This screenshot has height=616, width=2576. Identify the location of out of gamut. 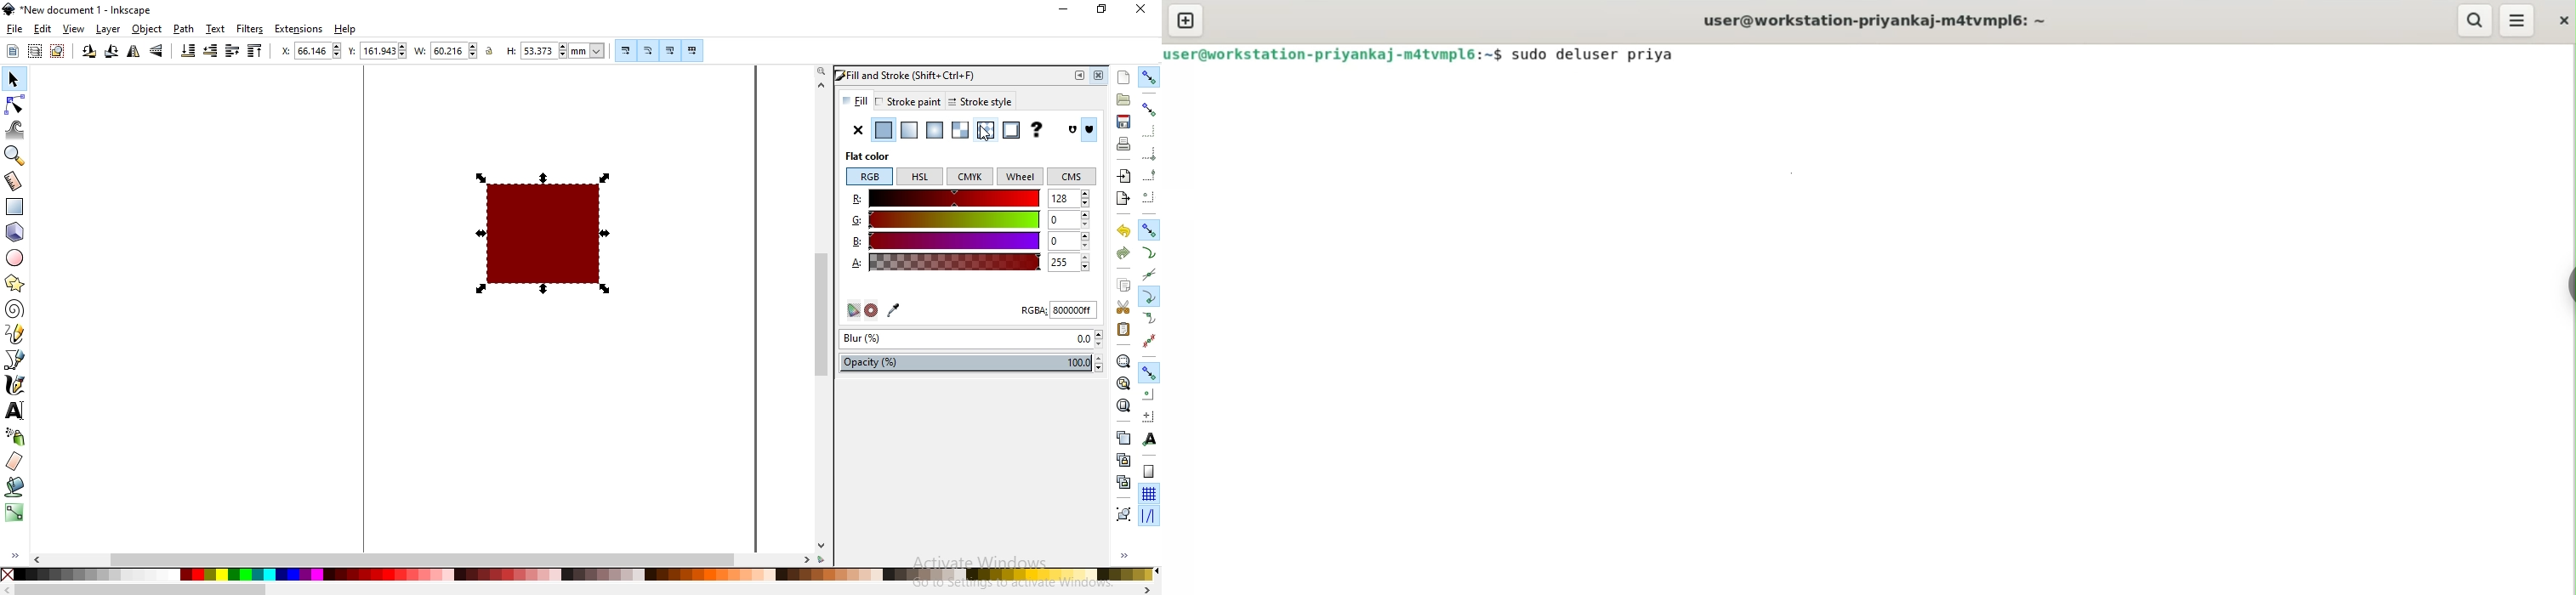
(873, 310).